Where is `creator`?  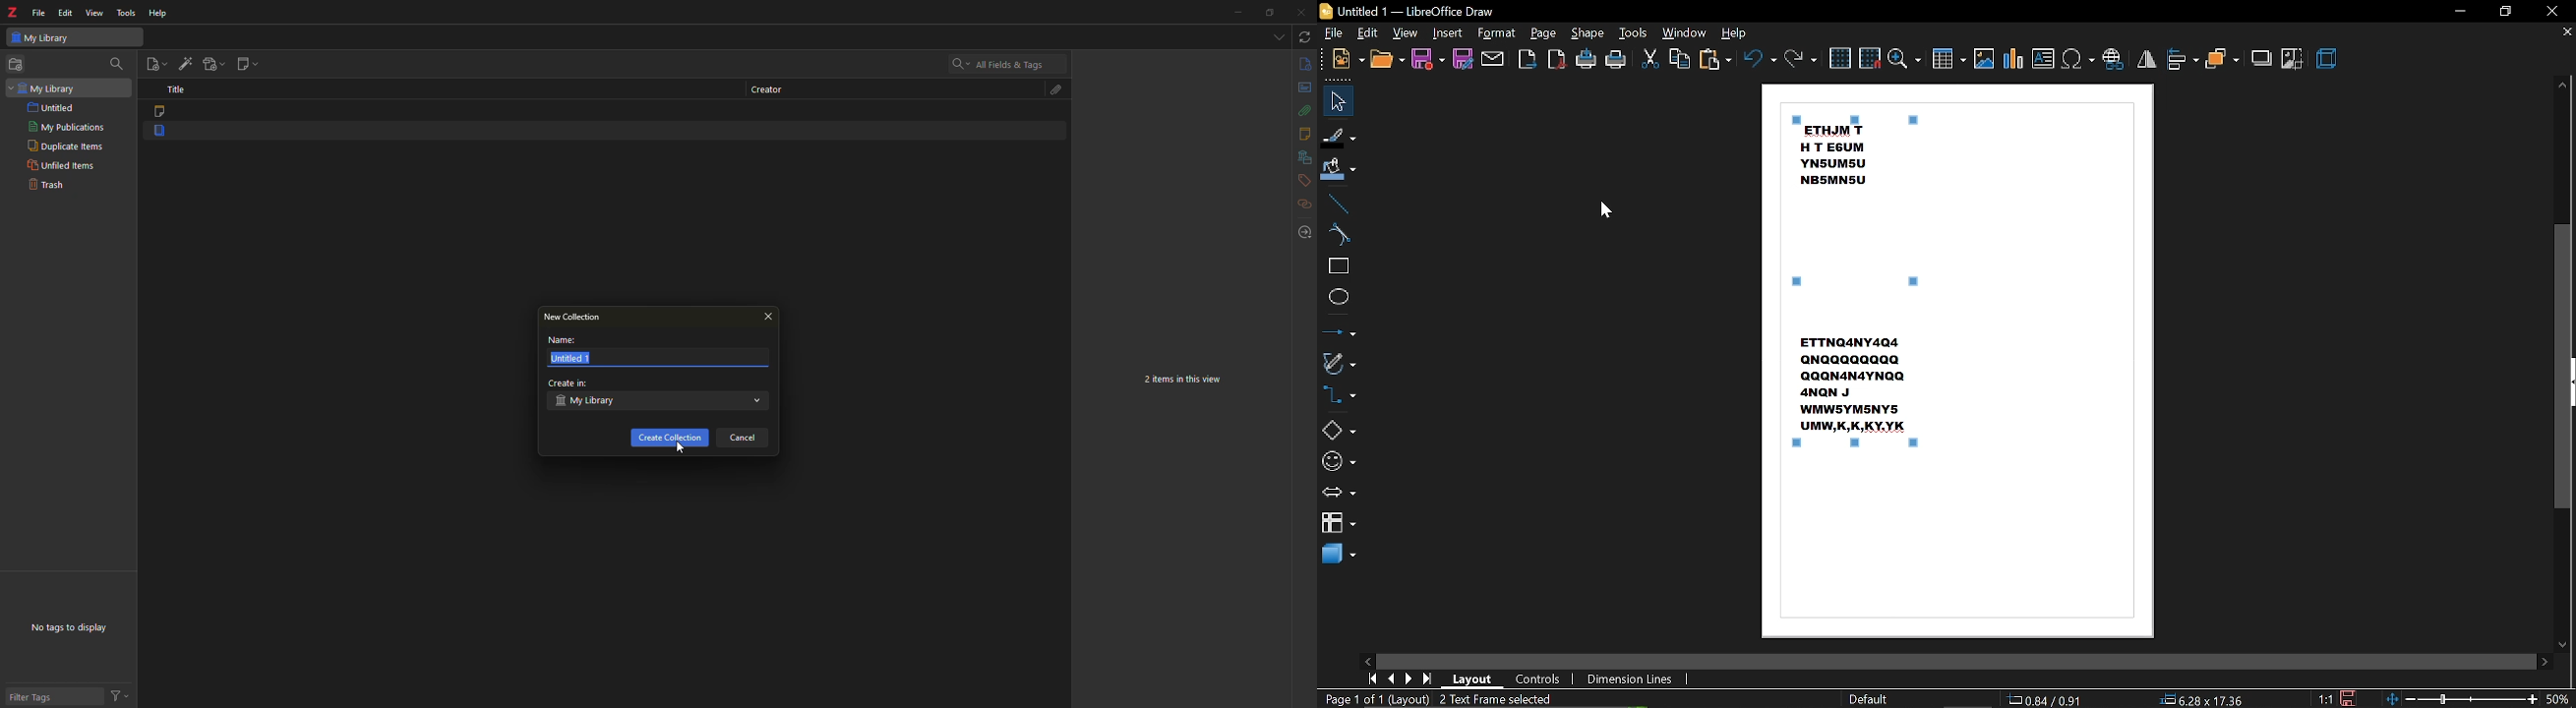
creator is located at coordinates (766, 89).